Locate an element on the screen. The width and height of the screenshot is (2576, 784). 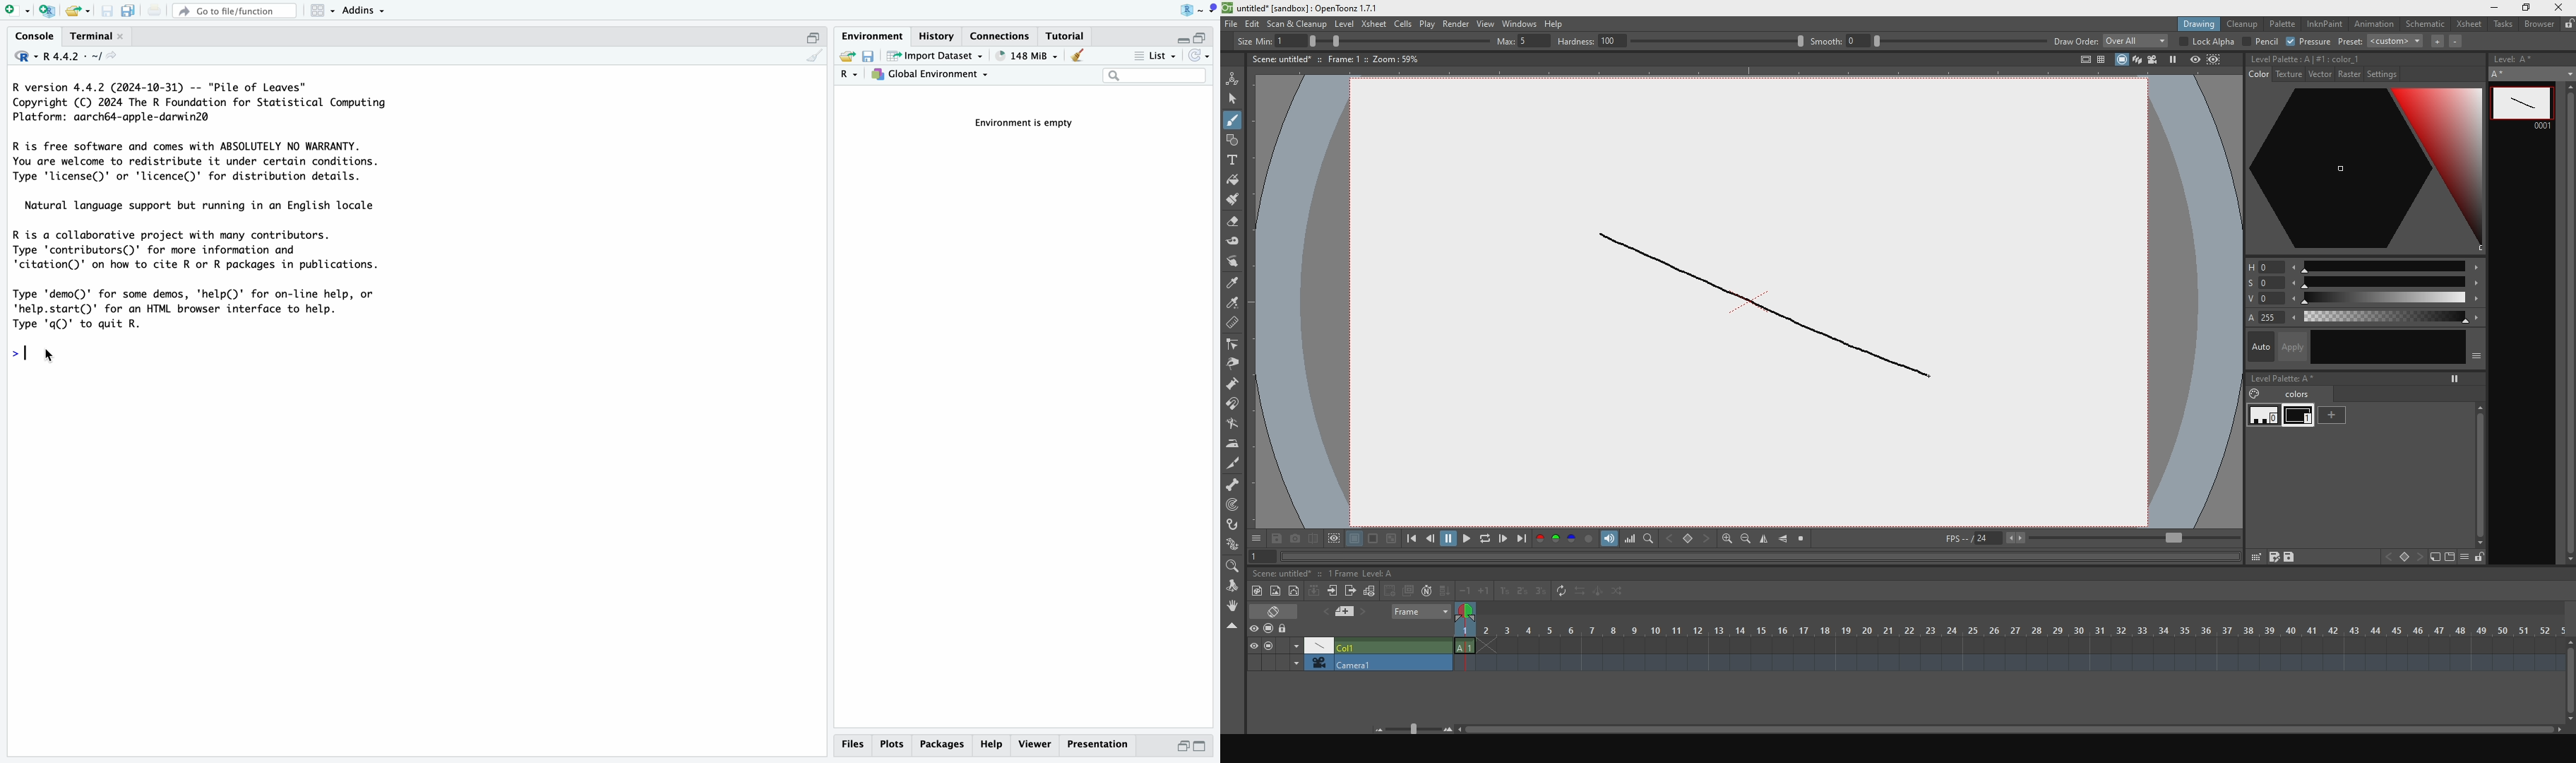
search field is located at coordinates (1154, 77).